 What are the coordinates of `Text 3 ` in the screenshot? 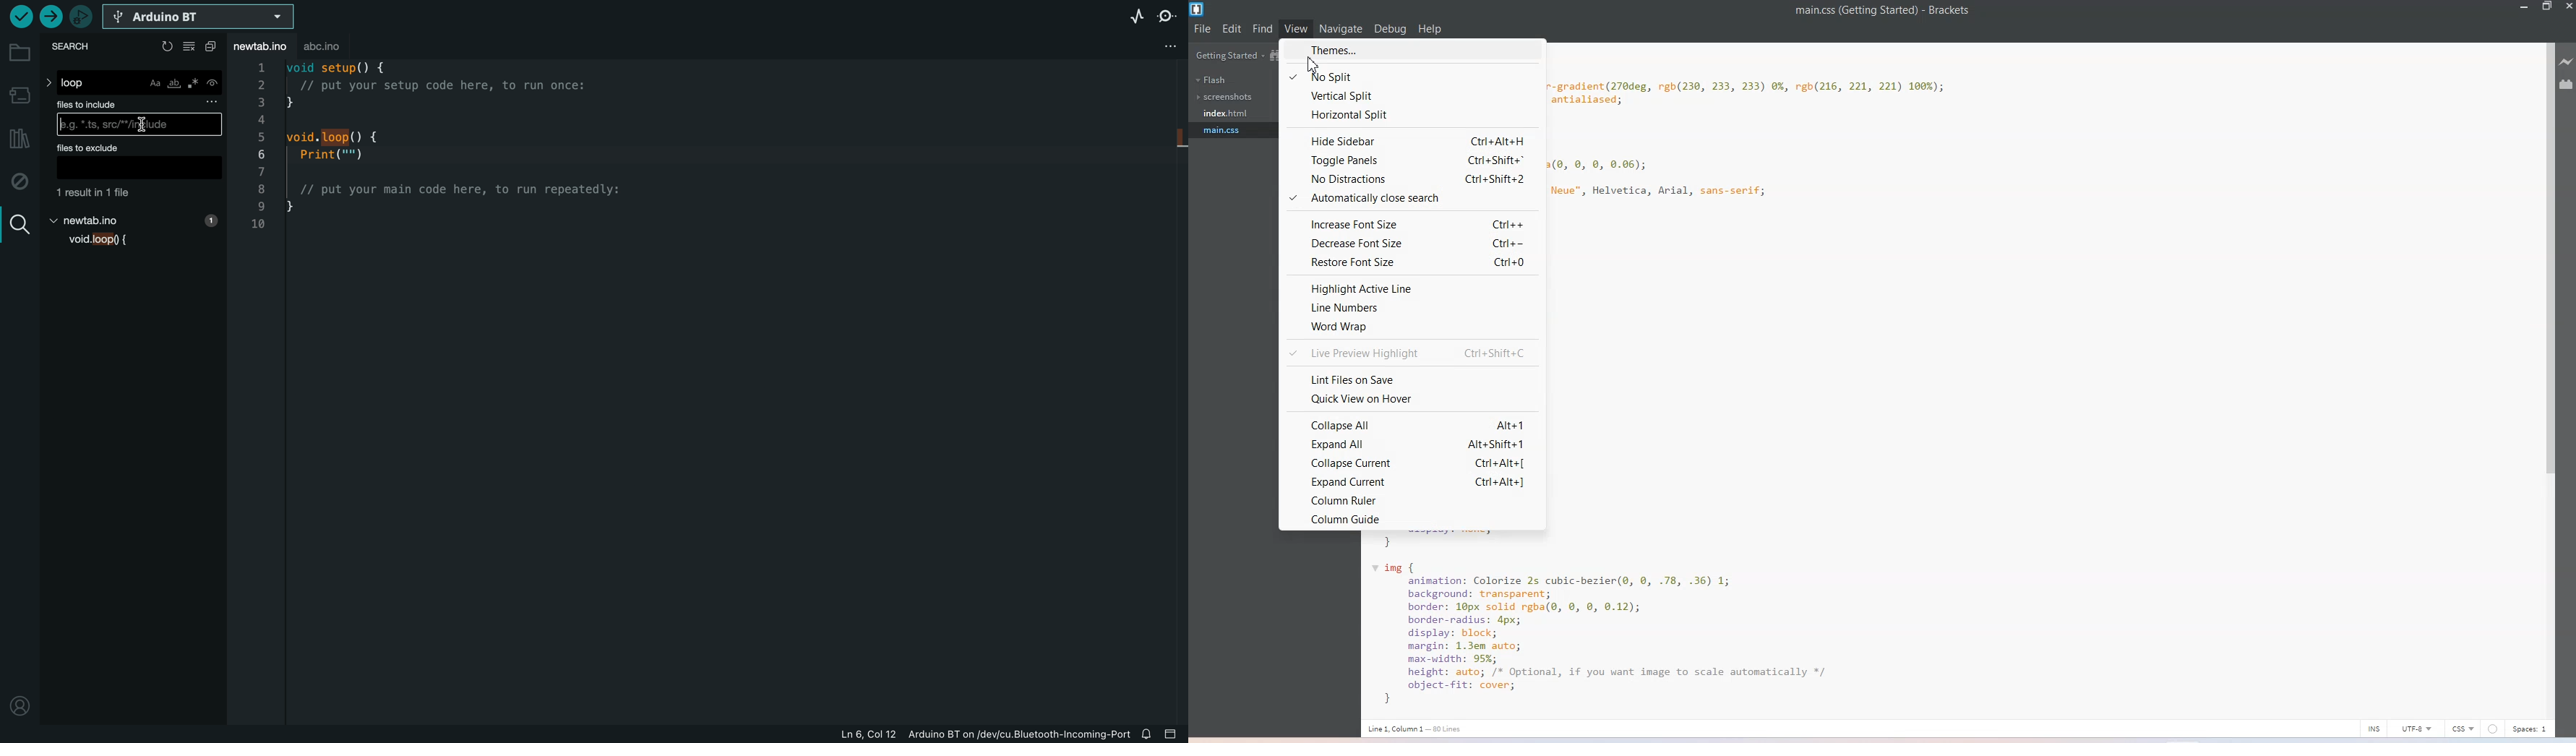 It's located at (1420, 729).